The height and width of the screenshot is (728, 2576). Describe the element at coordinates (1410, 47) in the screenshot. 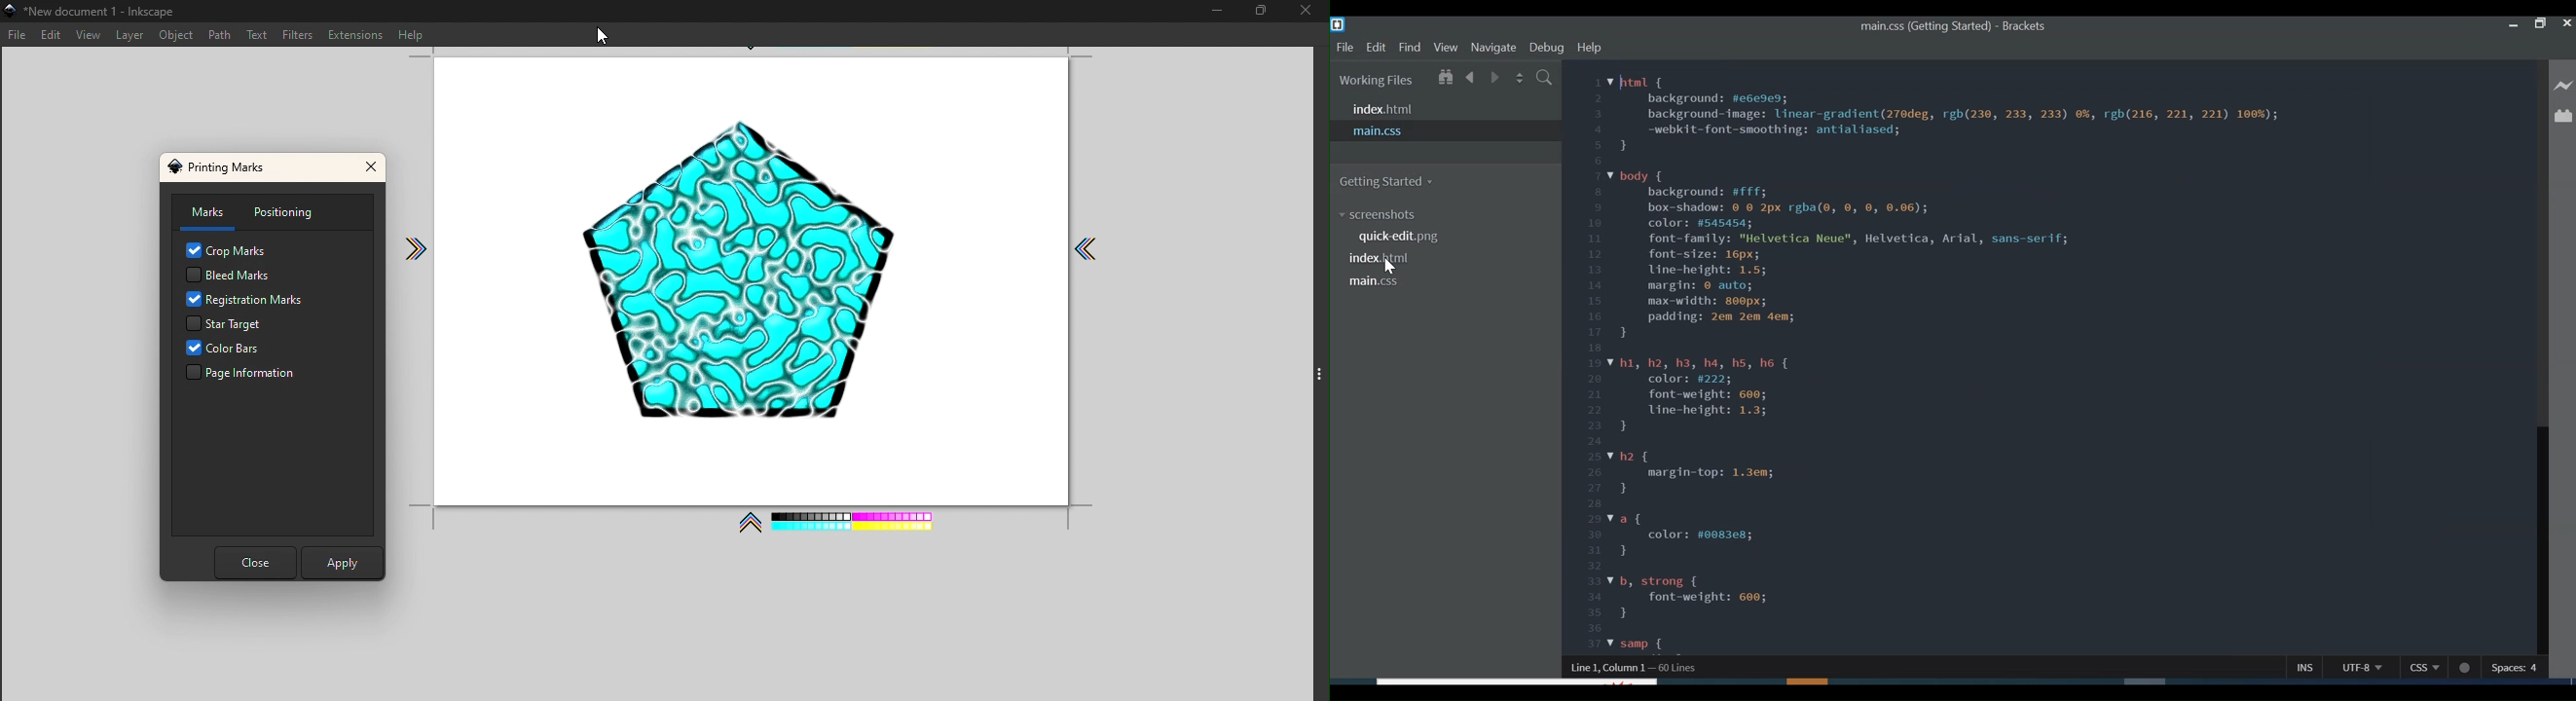

I see `Find` at that location.